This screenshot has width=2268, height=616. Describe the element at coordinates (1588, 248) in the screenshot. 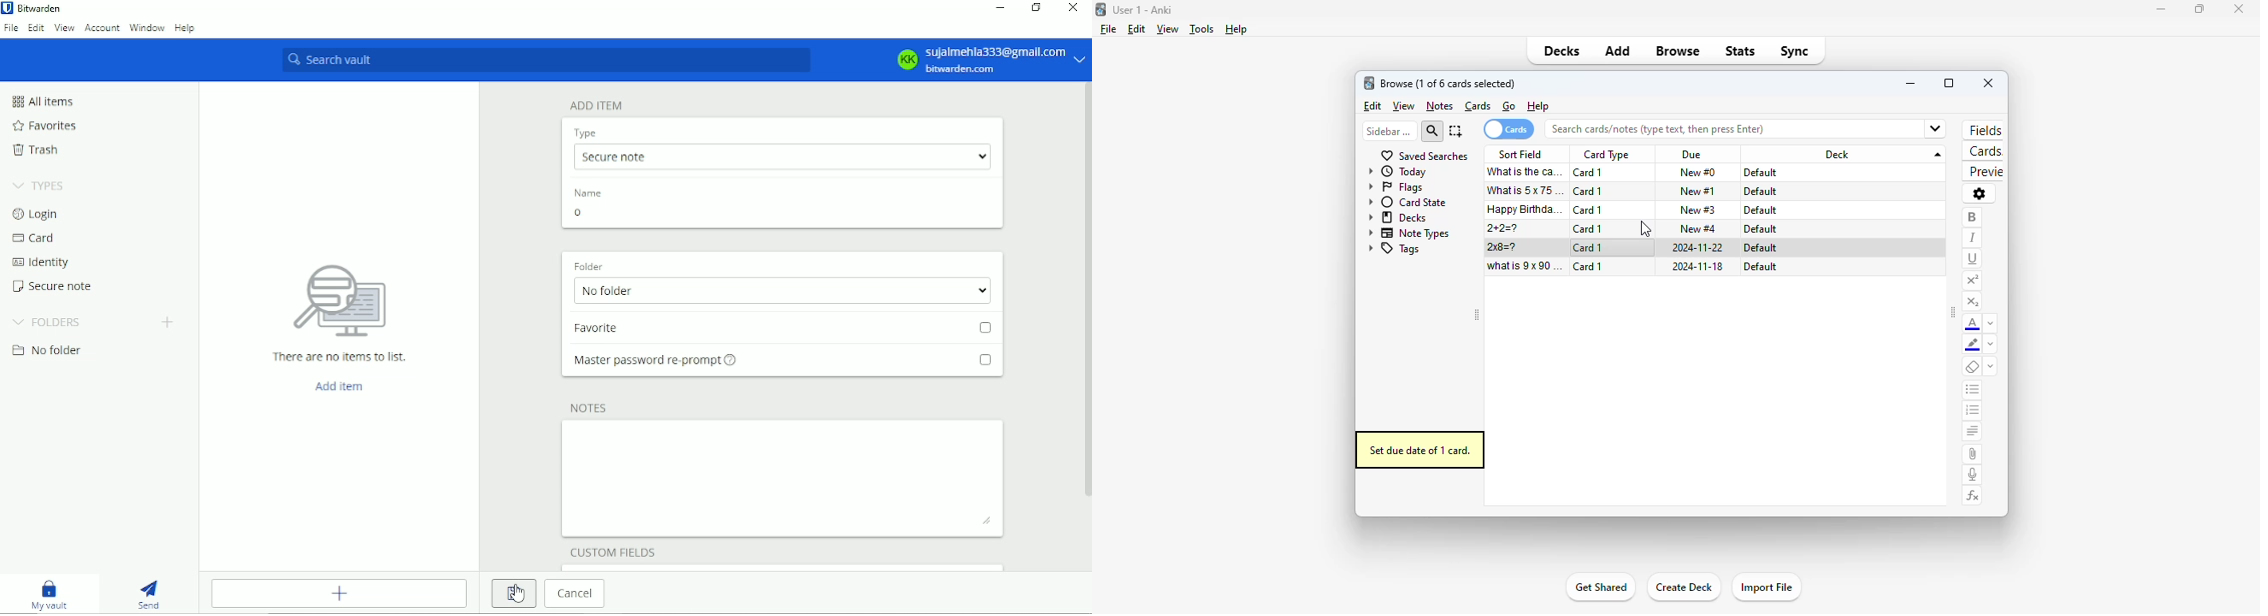

I see `card 1` at that location.